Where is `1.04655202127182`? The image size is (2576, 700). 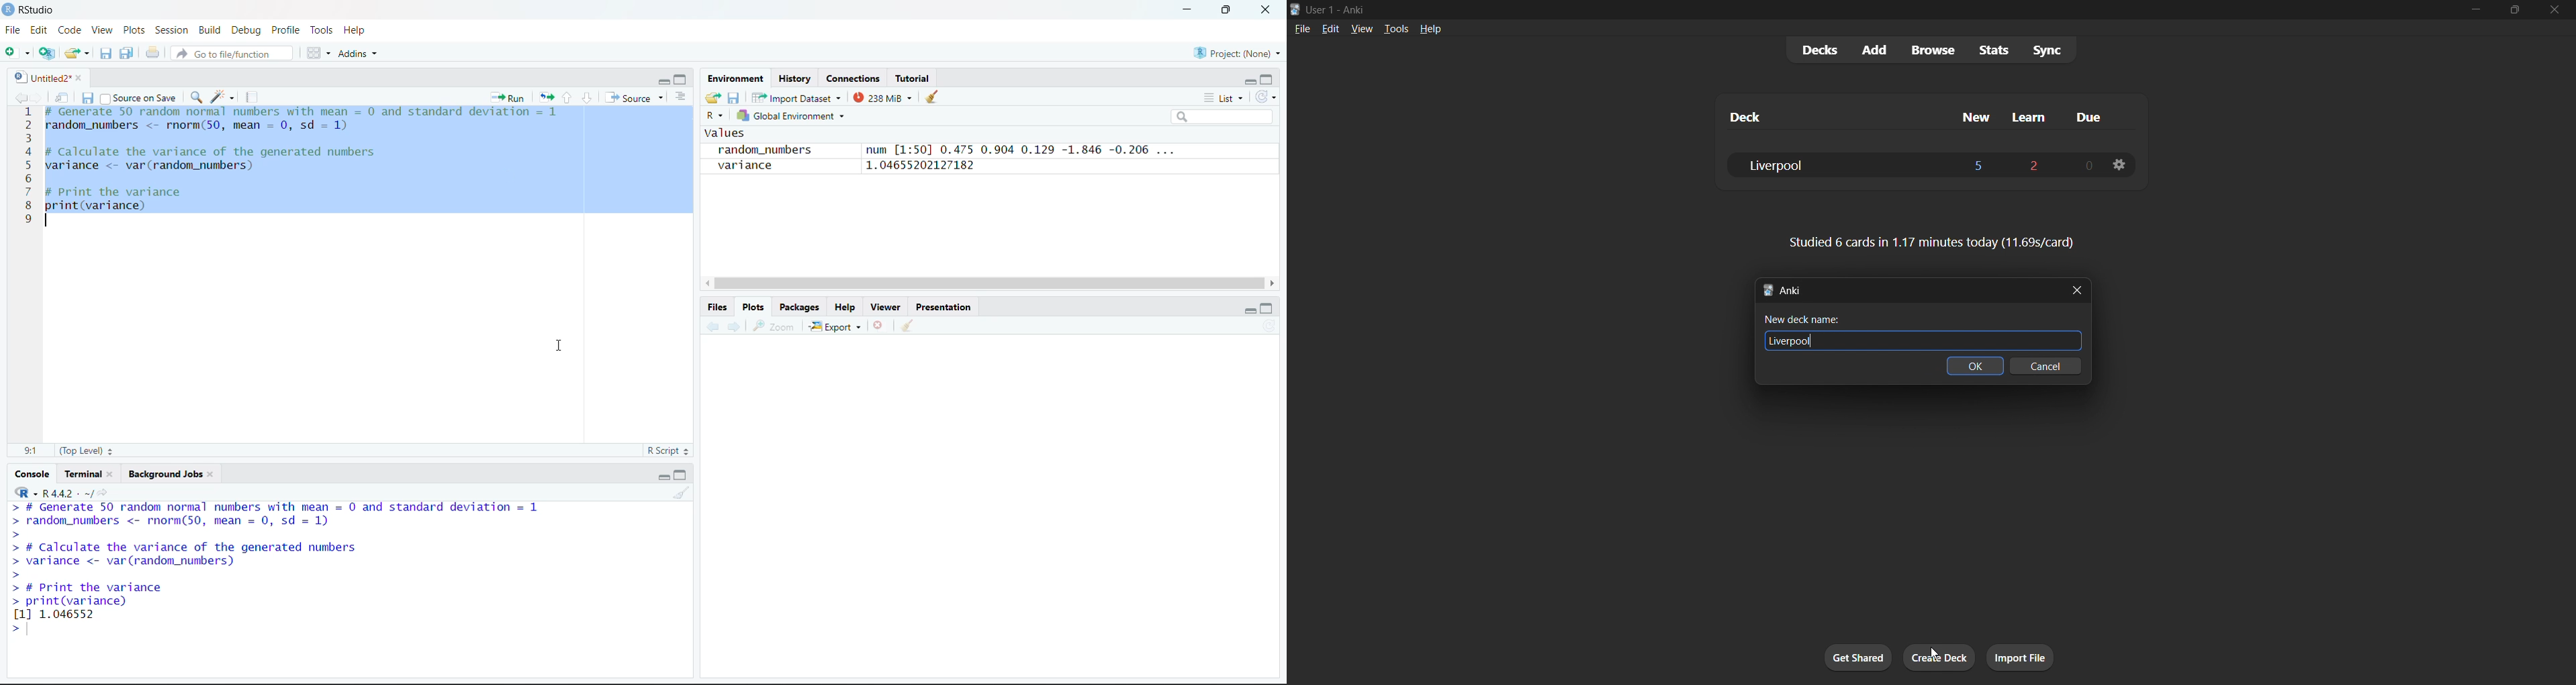
1.04655202127182 is located at coordinates (920, 166).